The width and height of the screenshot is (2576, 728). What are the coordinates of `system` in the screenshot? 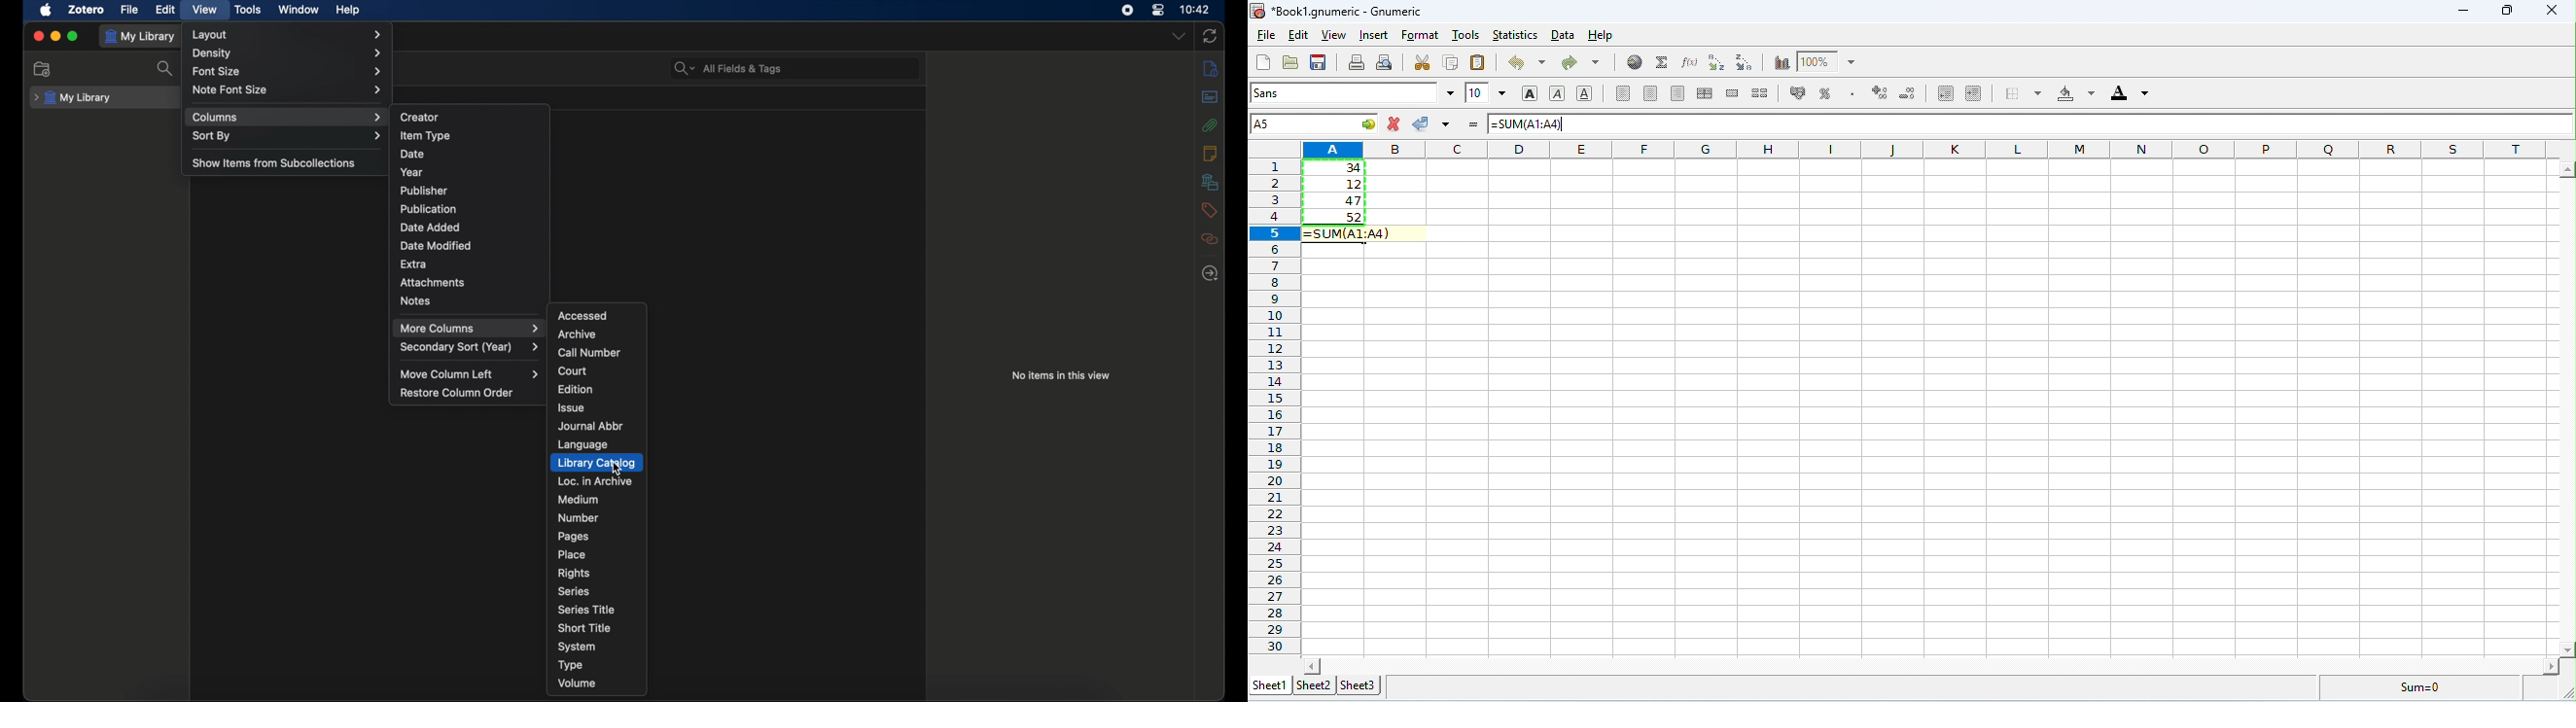 It's located at (577, 647).